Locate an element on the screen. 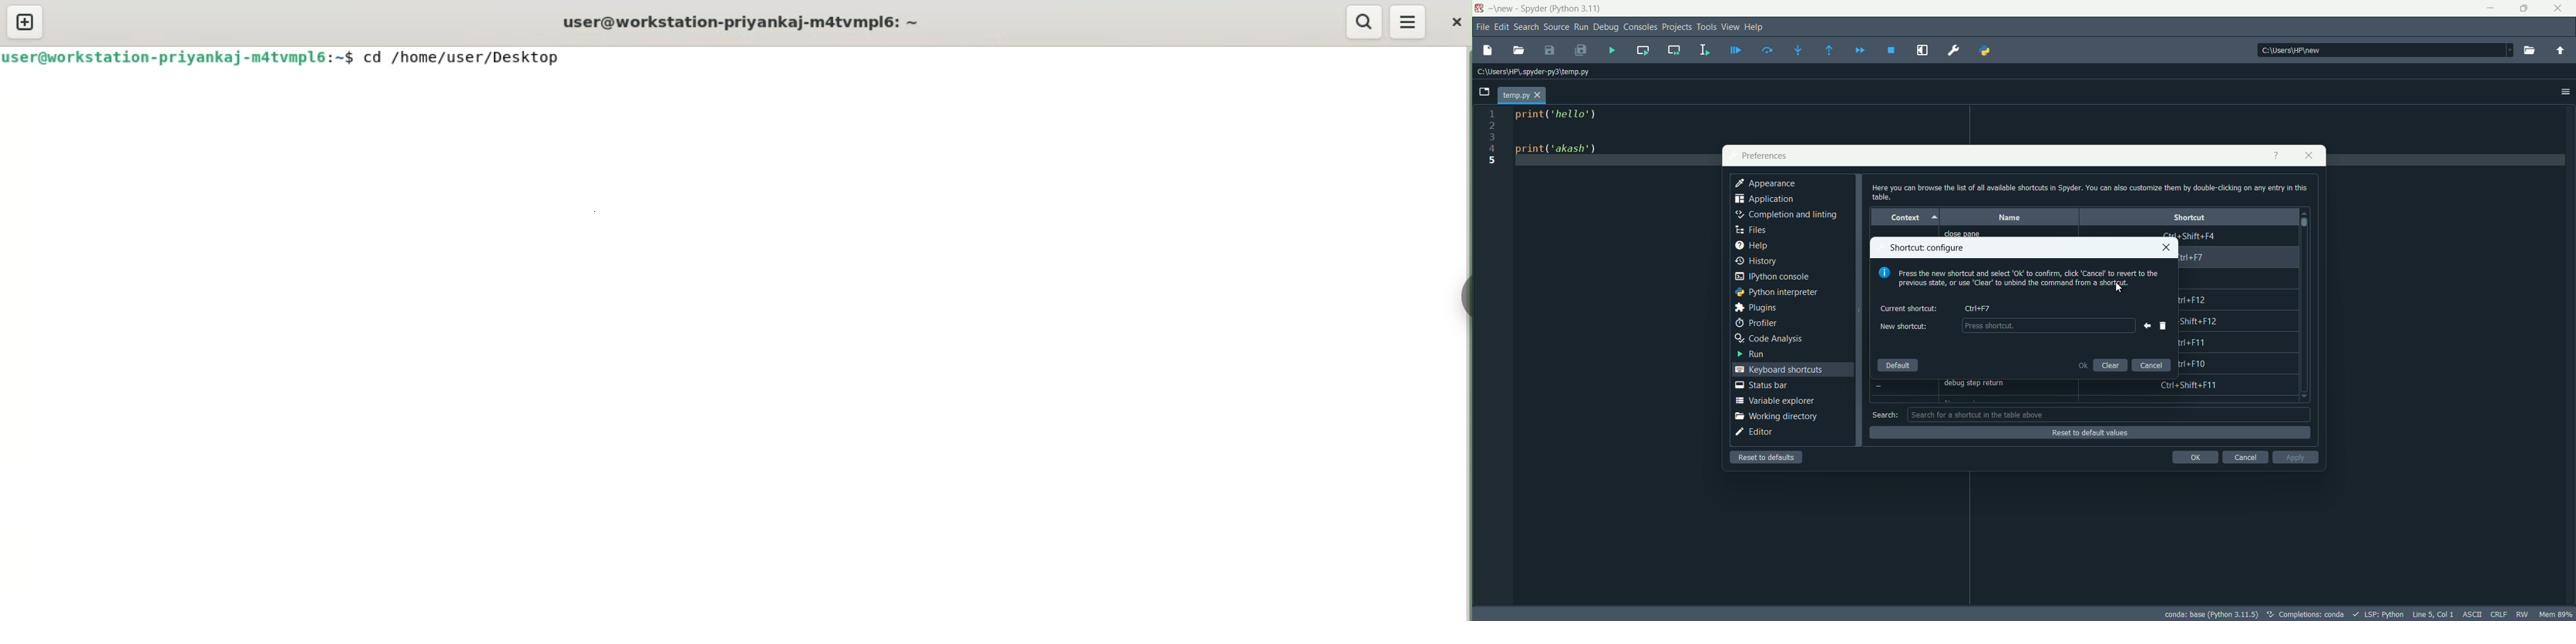  interpreter is located at coordinates (2211, 614).